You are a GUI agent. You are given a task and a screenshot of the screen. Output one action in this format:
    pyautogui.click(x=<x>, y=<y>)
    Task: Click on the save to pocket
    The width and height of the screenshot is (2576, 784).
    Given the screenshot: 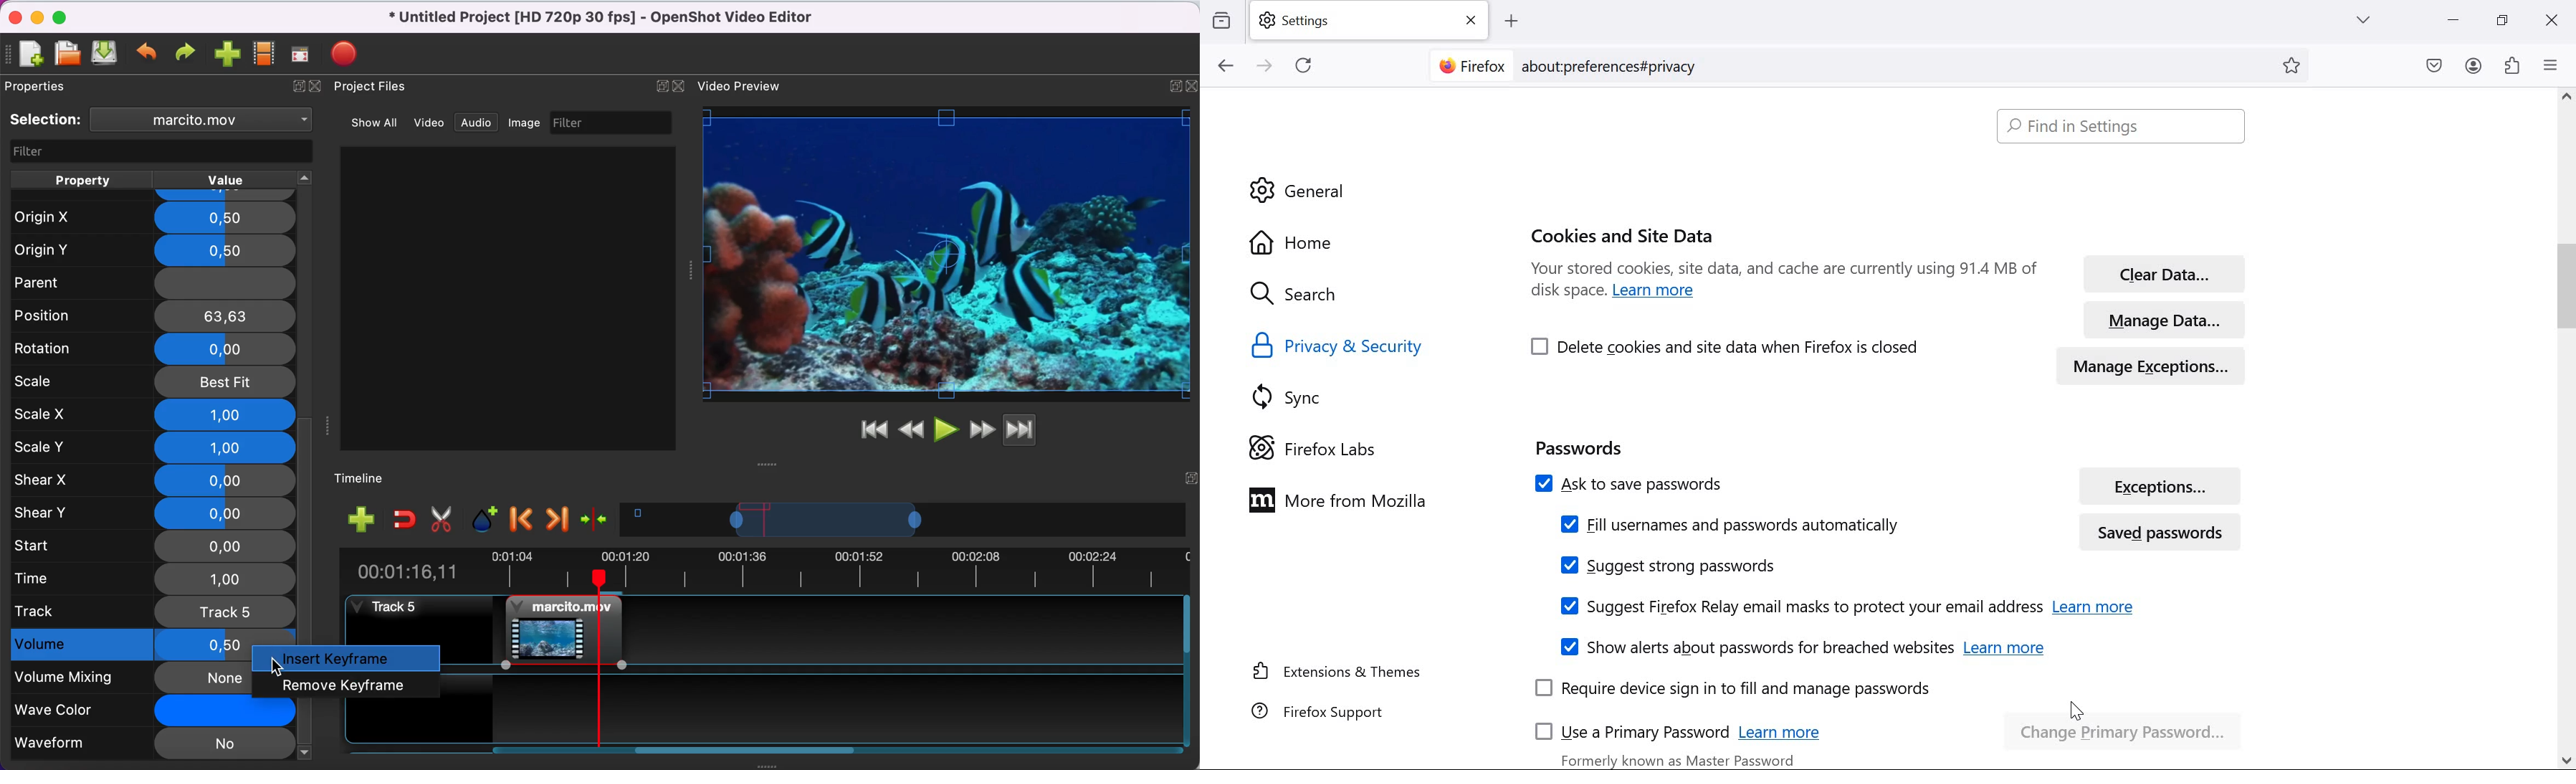 What is the action you would take?
    pyautogui.click(x=2434, y=67)
    